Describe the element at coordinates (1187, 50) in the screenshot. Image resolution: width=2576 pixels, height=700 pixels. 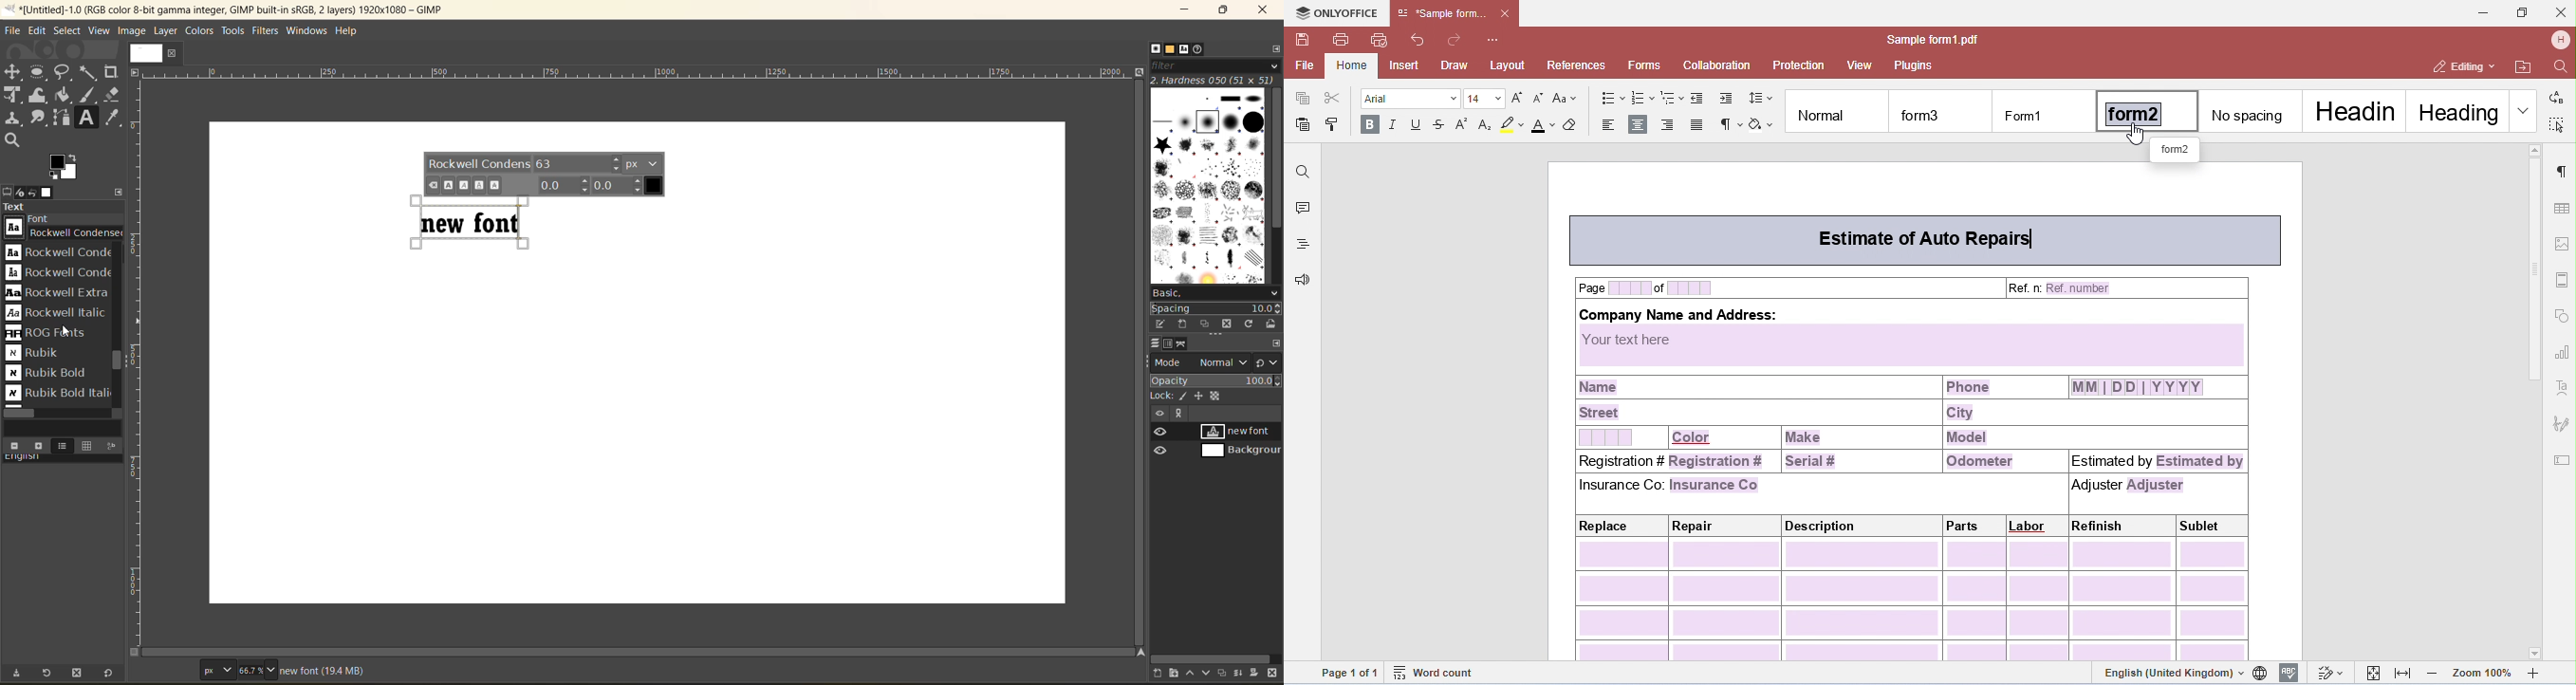
I see `fonts` at that location.